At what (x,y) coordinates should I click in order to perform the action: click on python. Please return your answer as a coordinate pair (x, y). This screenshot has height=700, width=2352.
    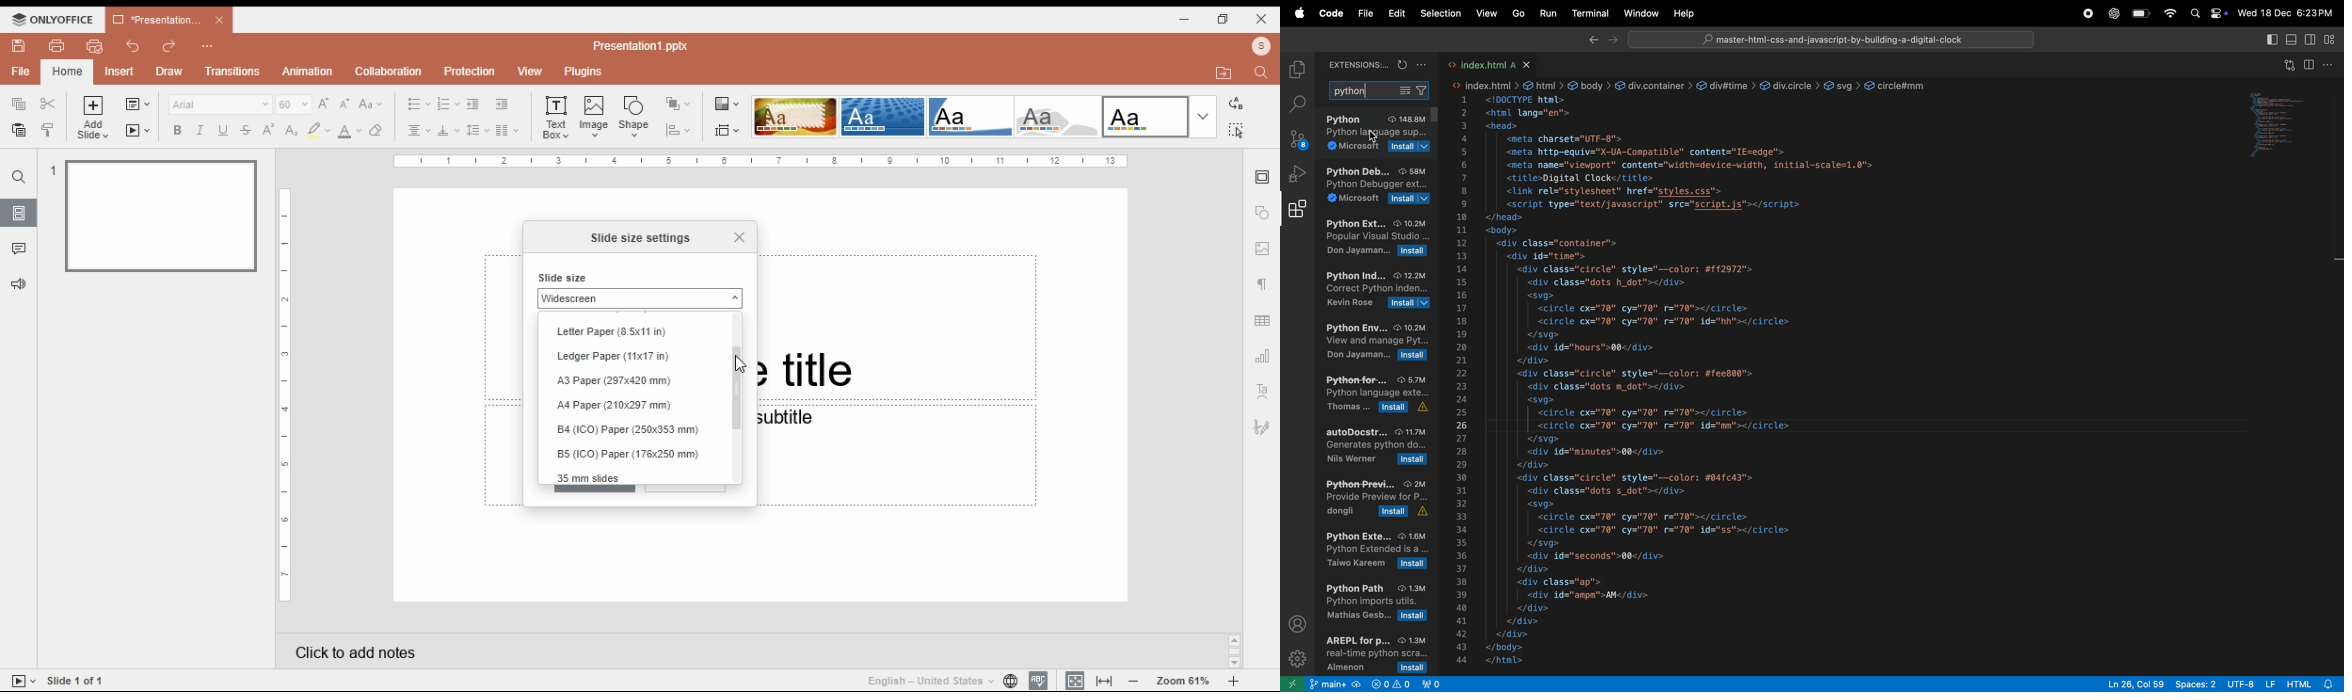
    Looking at the image, I should click on (1379, 92).